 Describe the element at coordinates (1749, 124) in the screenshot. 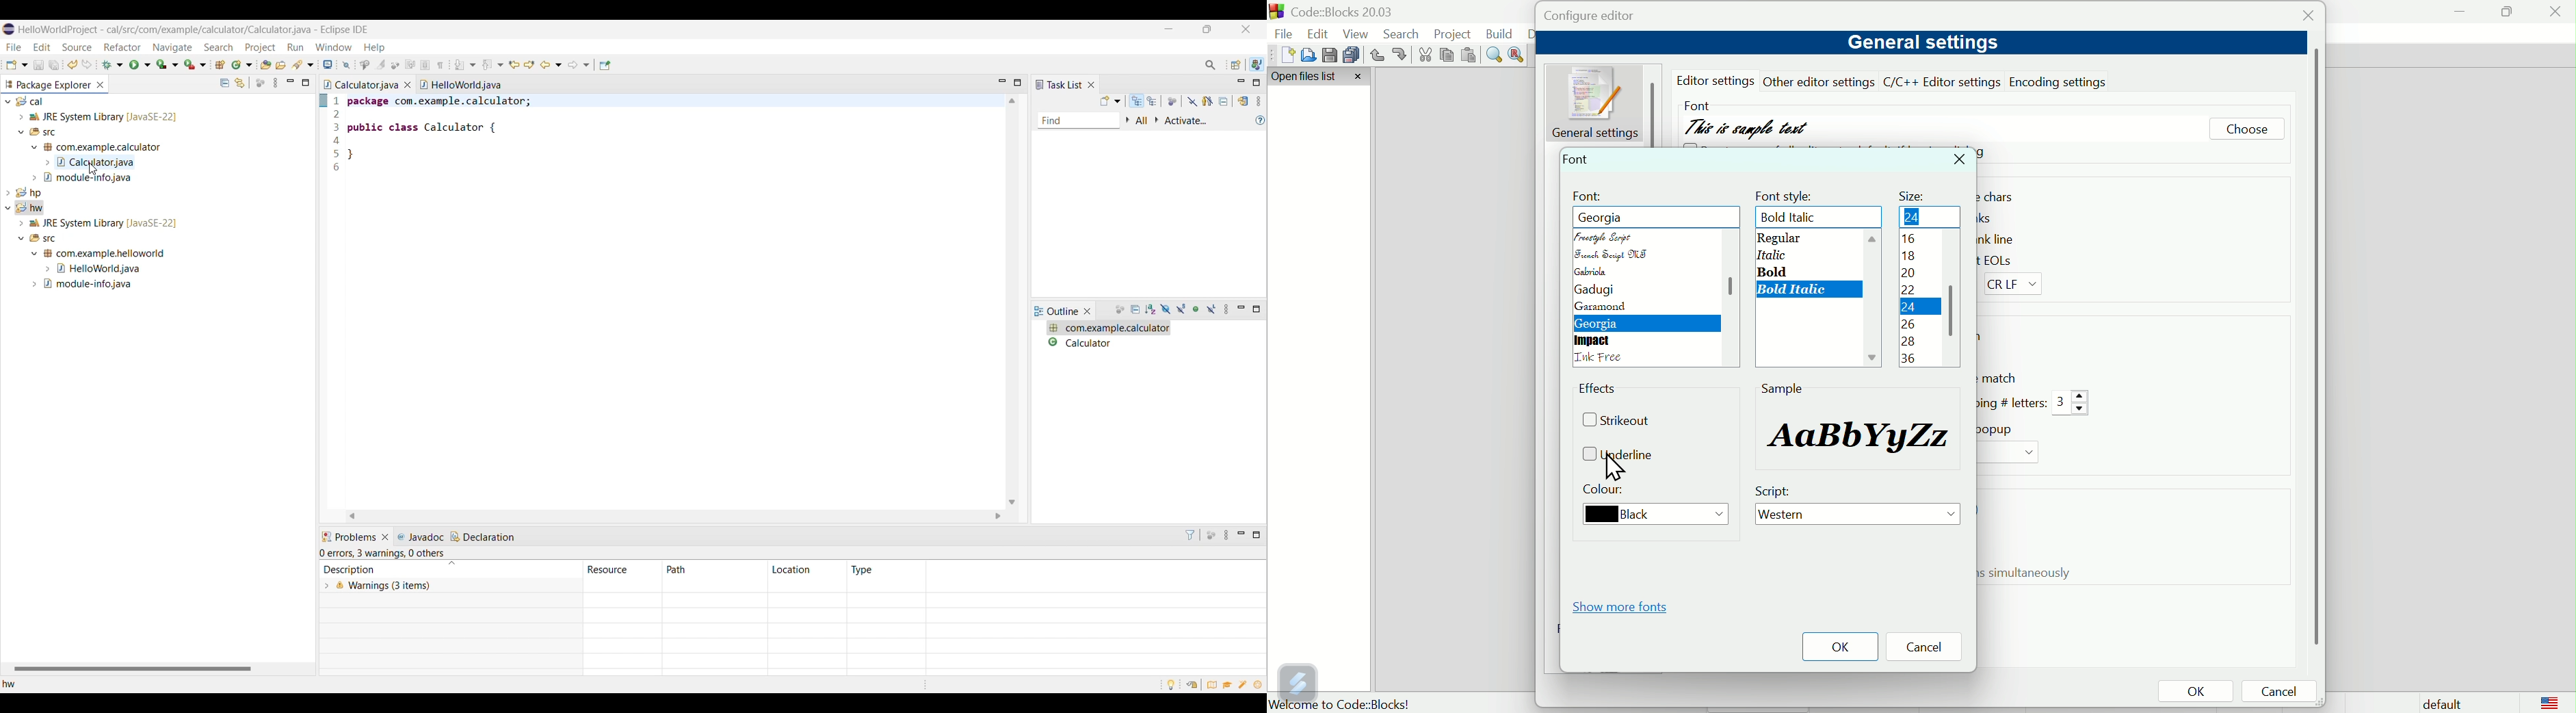

I see `This is sample text` at that location.